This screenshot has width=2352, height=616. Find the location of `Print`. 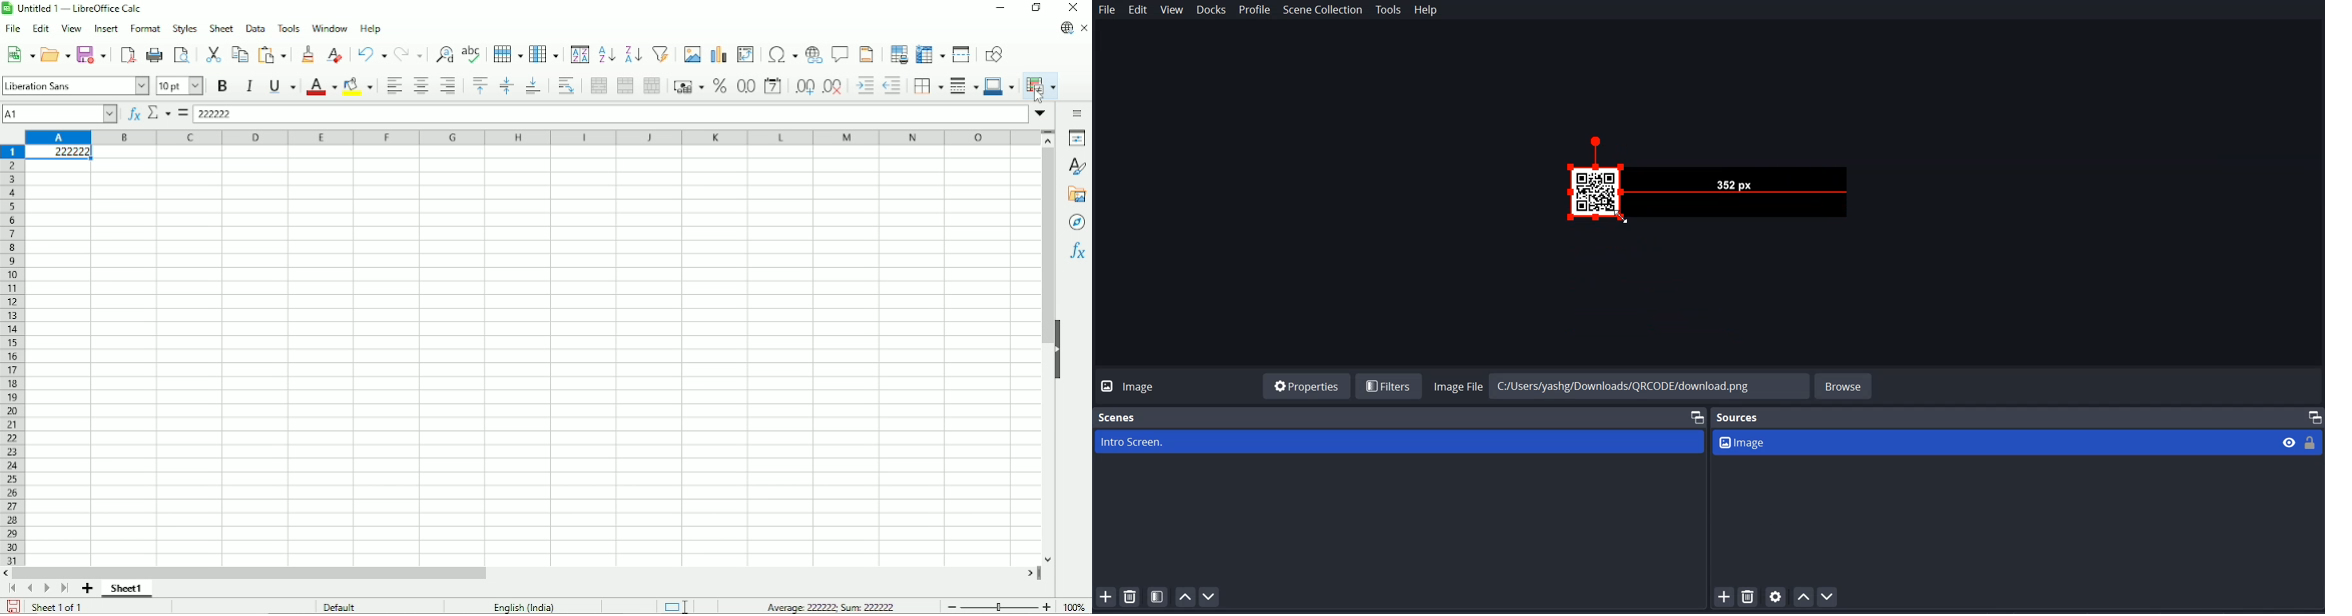

Print is located at coordinates (156, 55).